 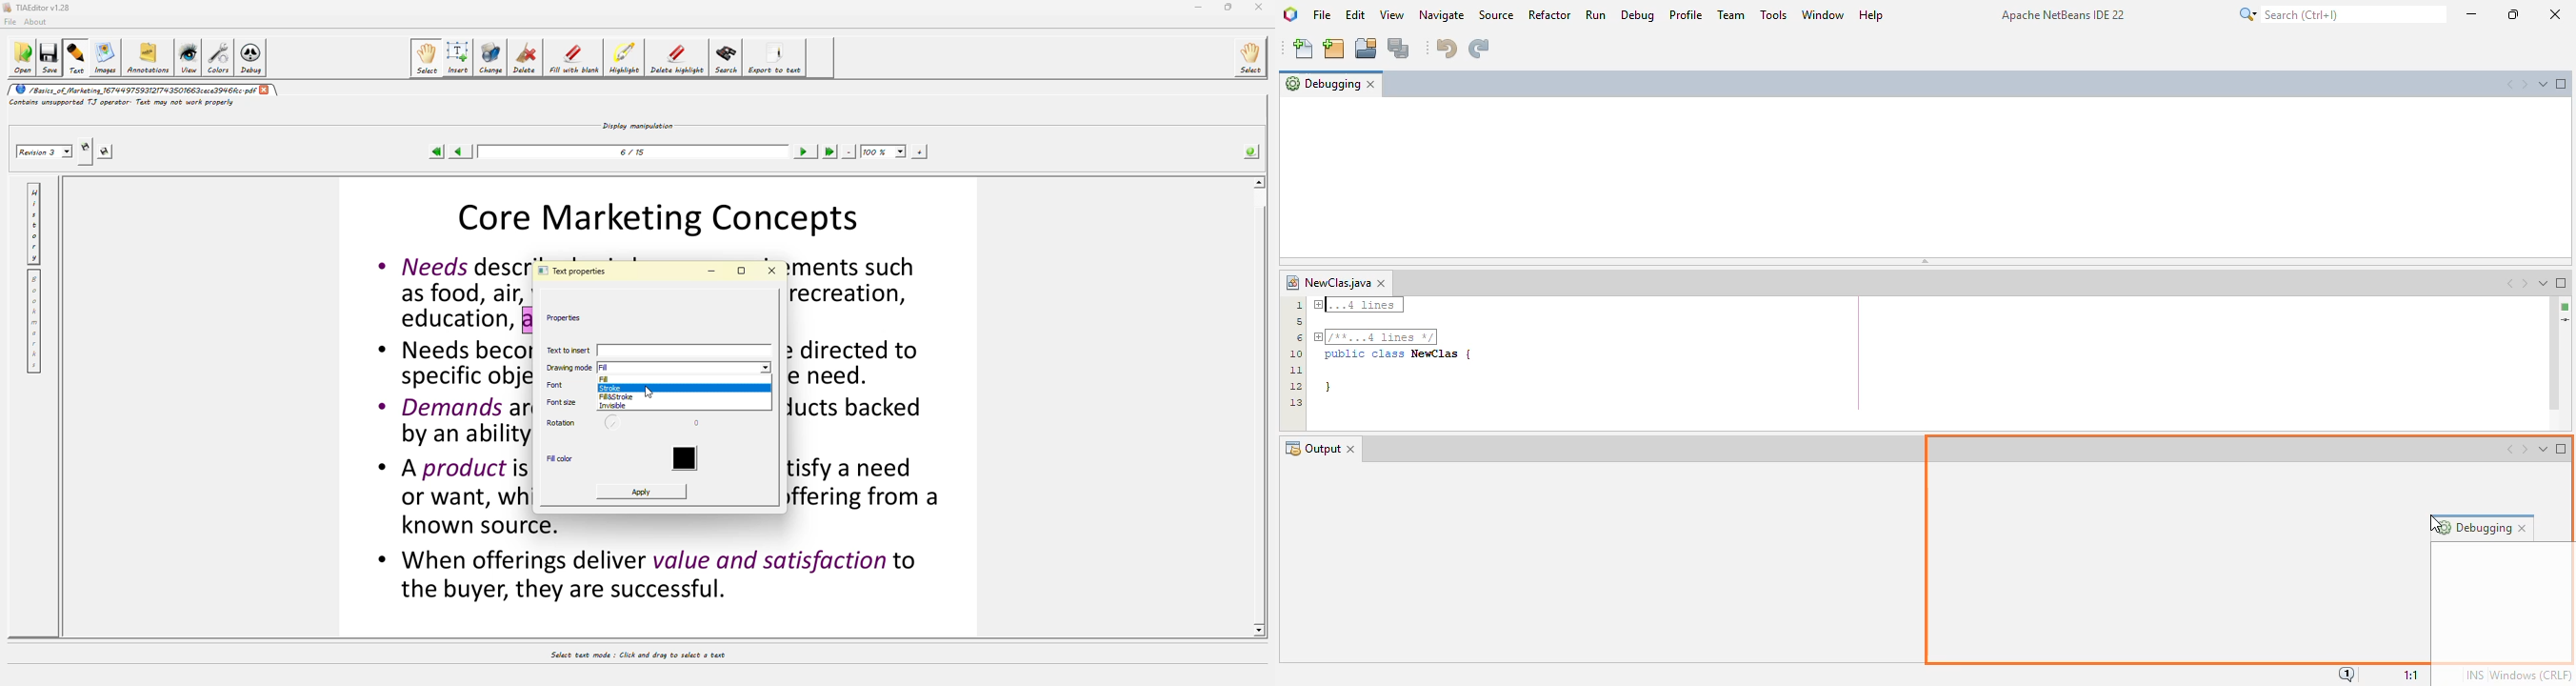 I want to click on view, so click(x=188, y=57).